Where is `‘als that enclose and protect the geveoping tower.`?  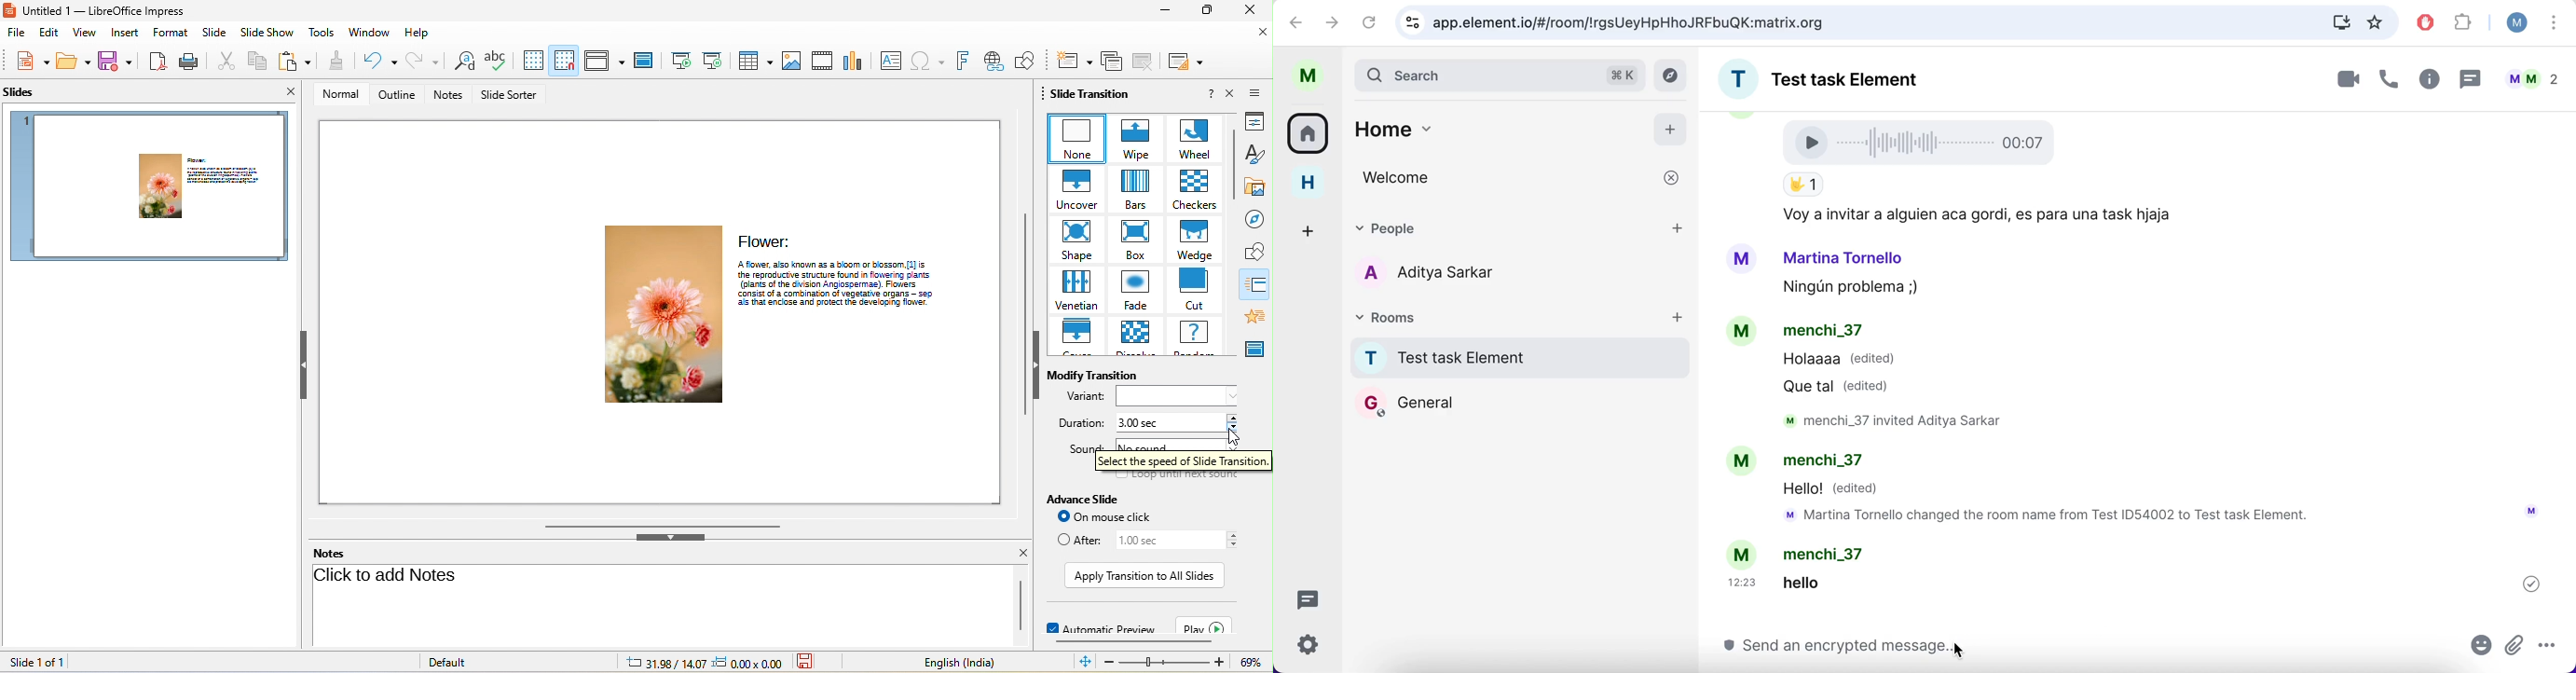
‘als that enclose and protect the geveoping tower. is located at coordinates (845, 304).